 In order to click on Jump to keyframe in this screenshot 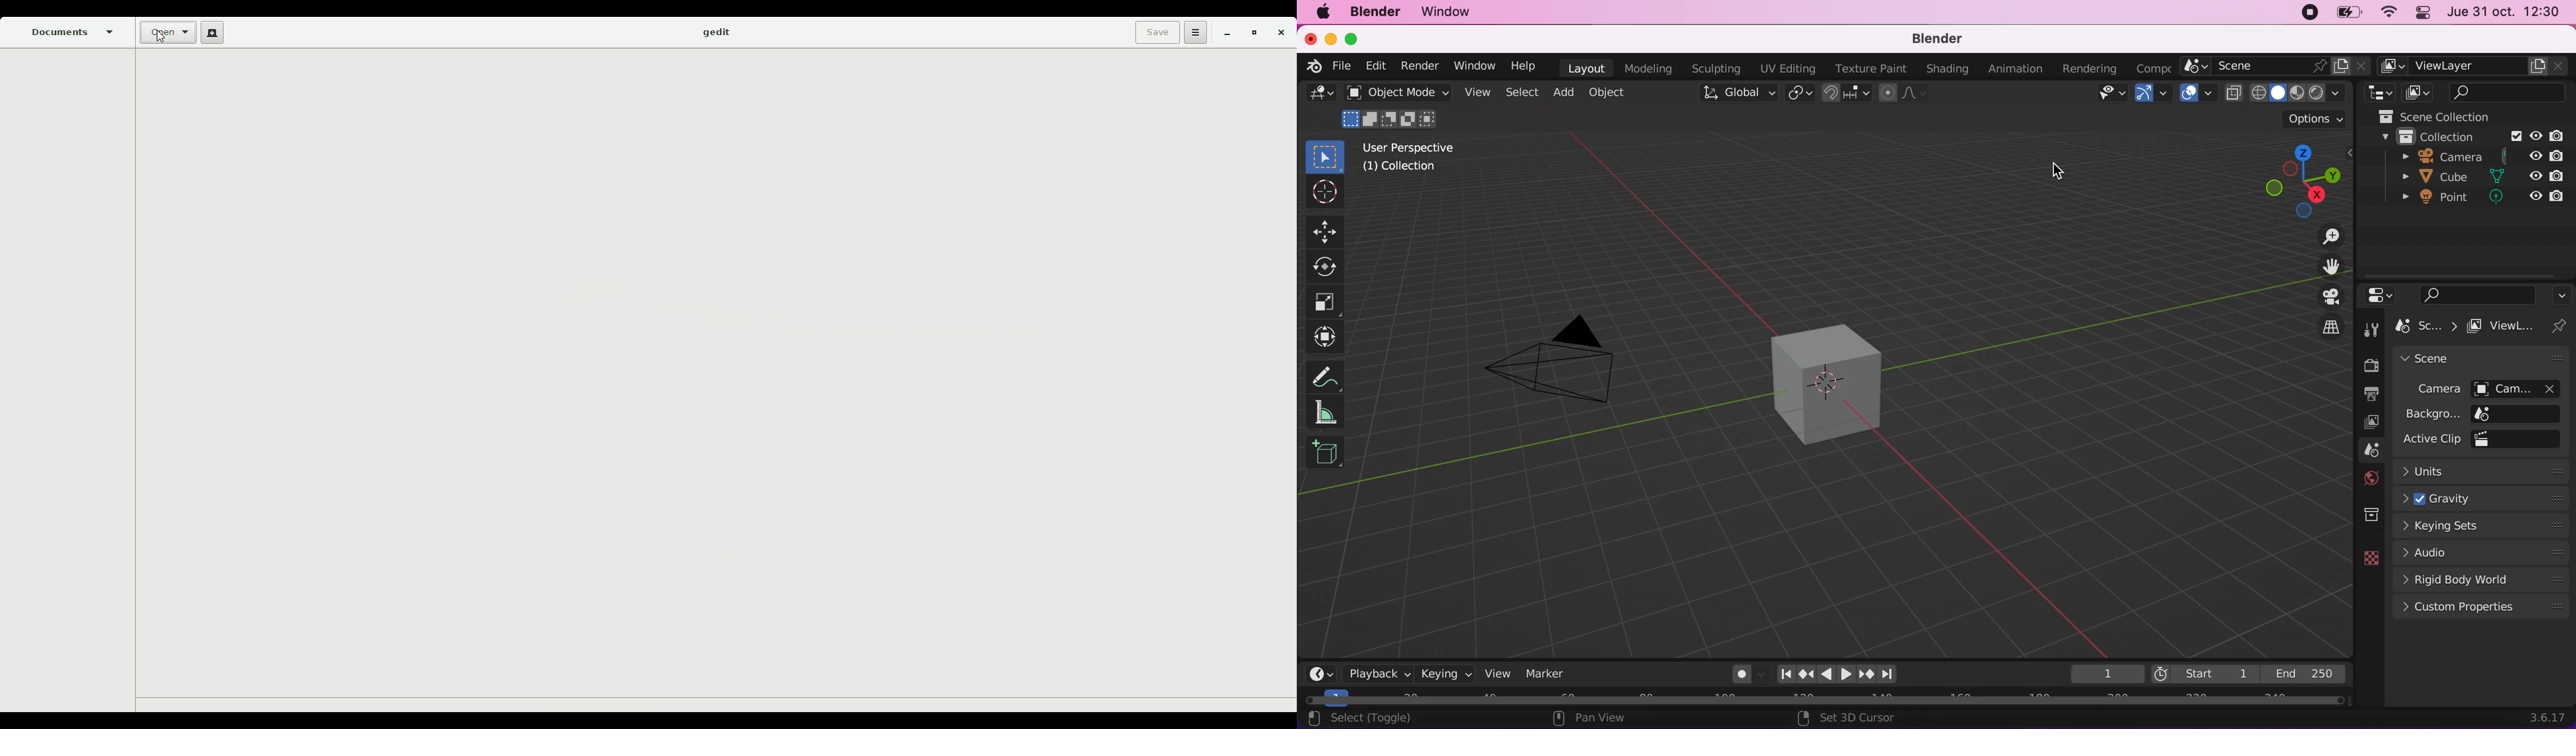, I will do `click(1868, 675)`.